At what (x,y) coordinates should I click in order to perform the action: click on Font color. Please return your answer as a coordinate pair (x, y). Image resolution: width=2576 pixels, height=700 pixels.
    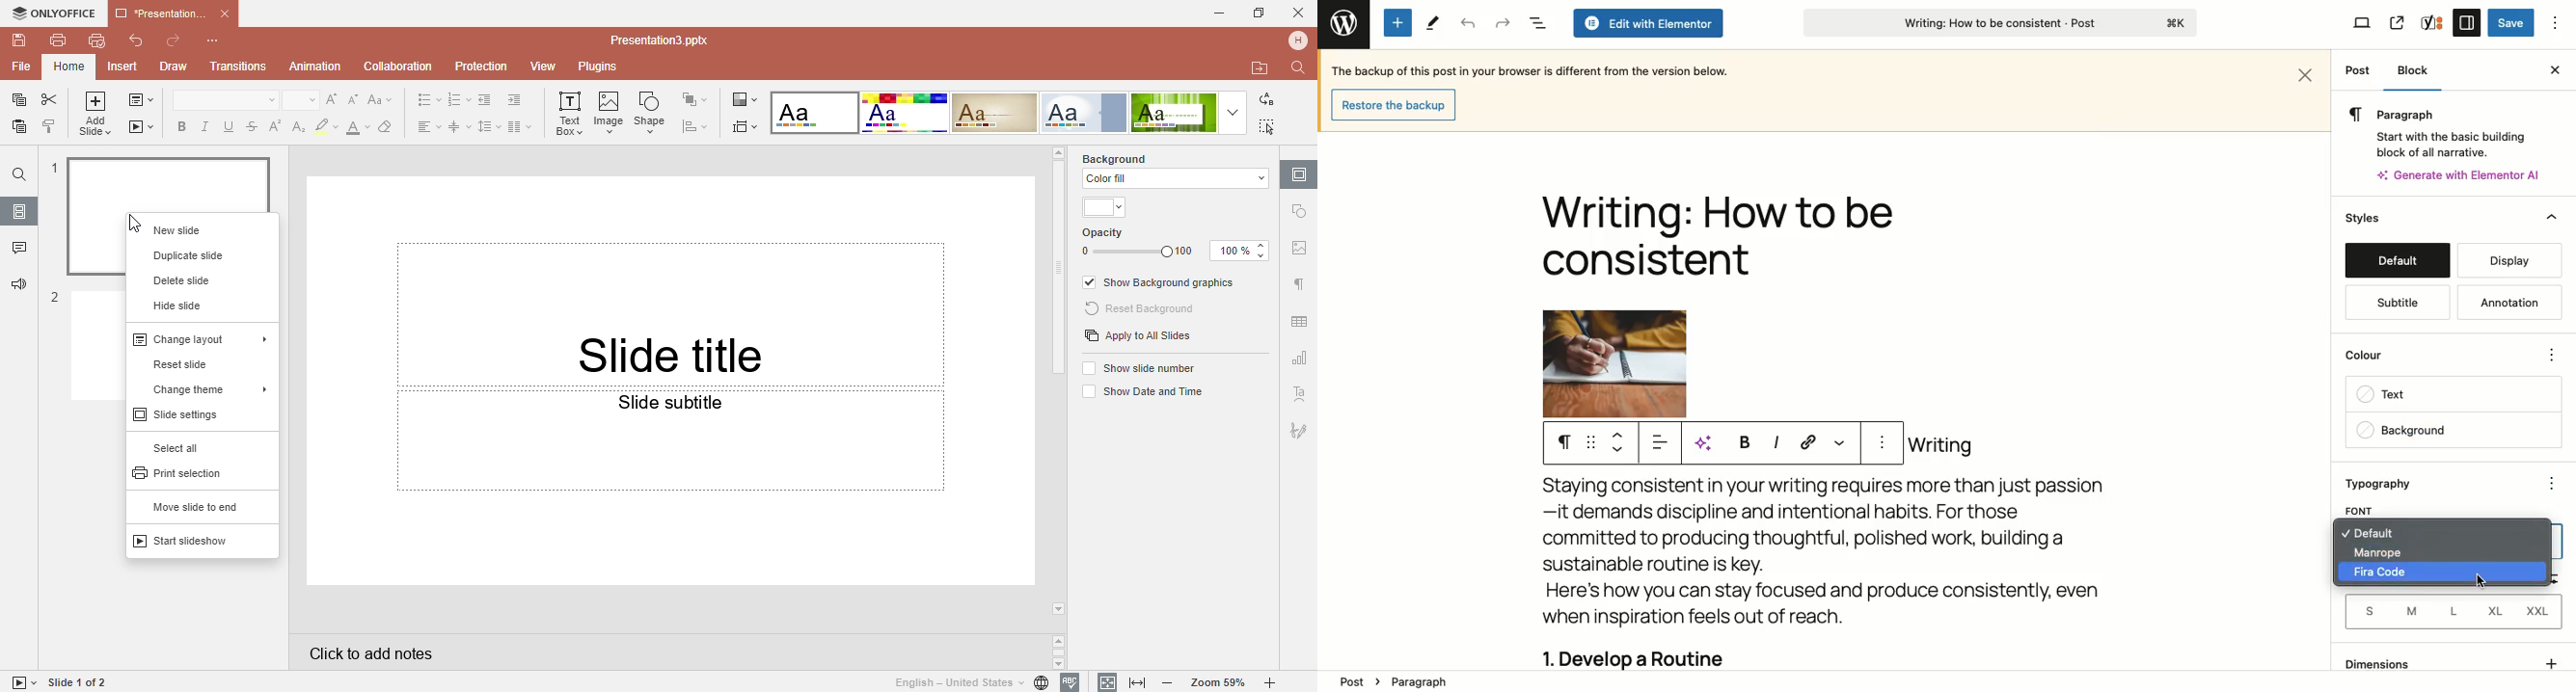
    Looking at the image, I should click on (359, 125).